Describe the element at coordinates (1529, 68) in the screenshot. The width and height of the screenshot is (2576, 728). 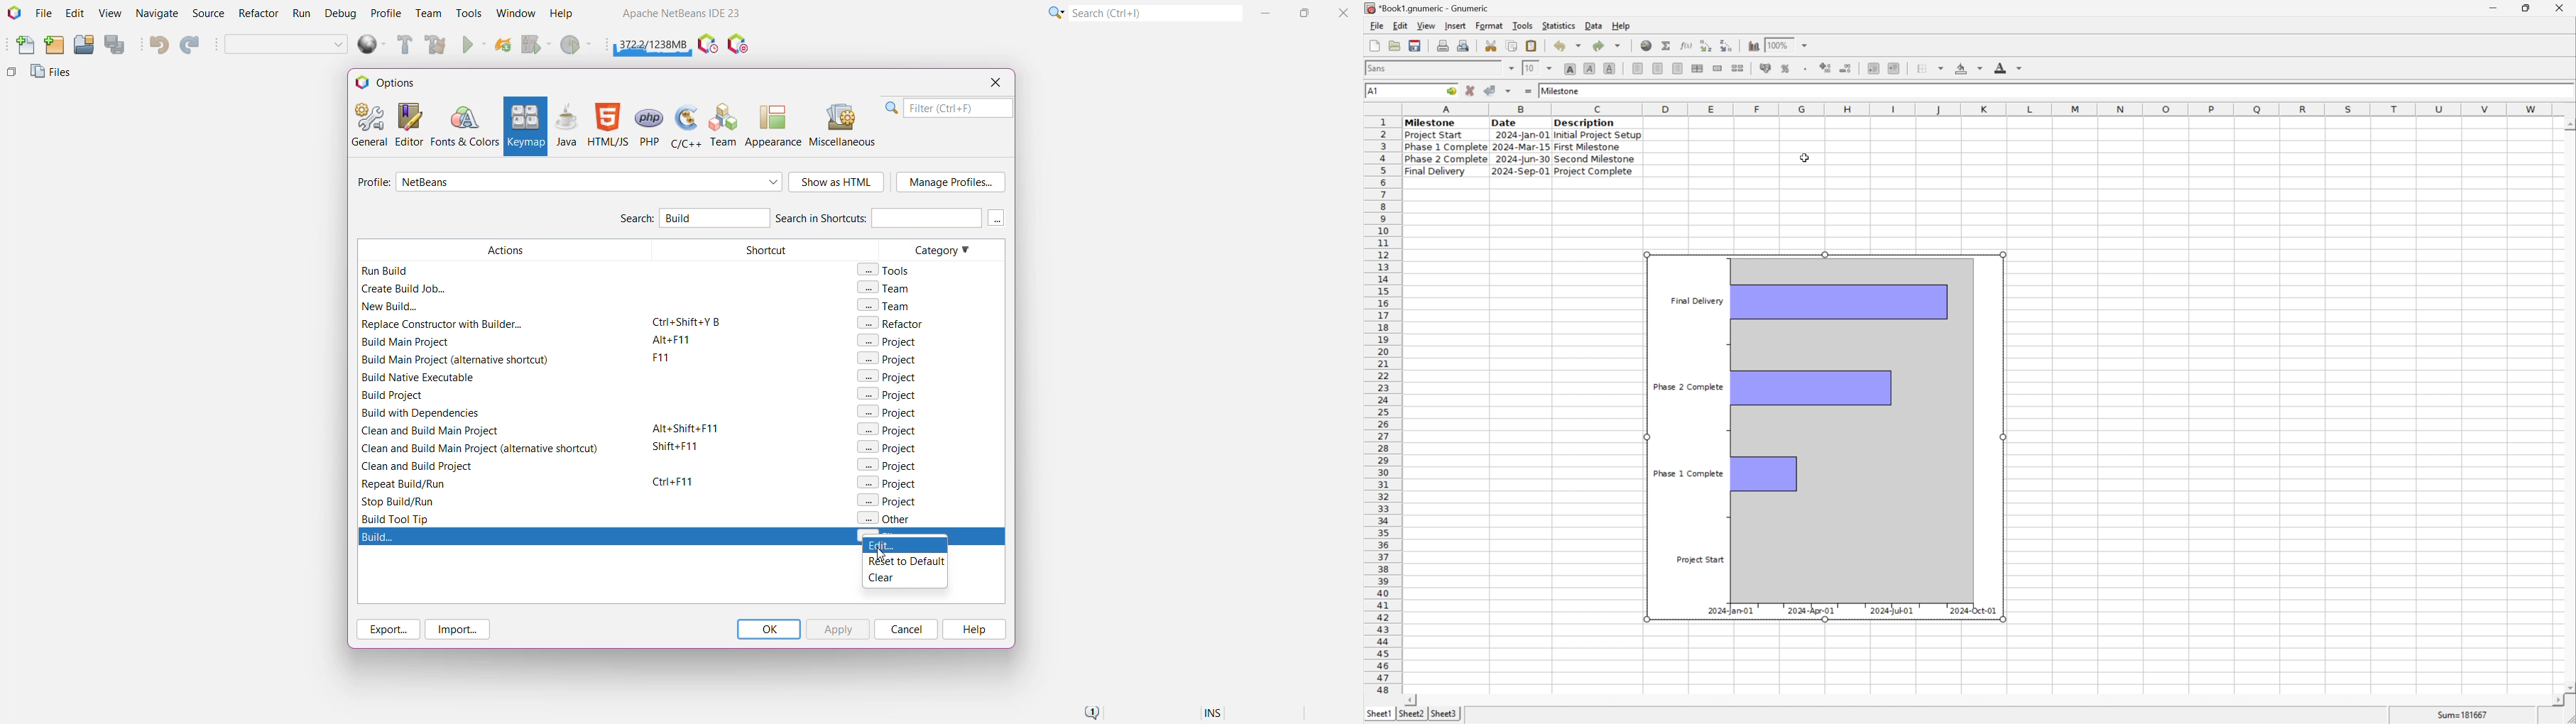
I see `10` at that location.